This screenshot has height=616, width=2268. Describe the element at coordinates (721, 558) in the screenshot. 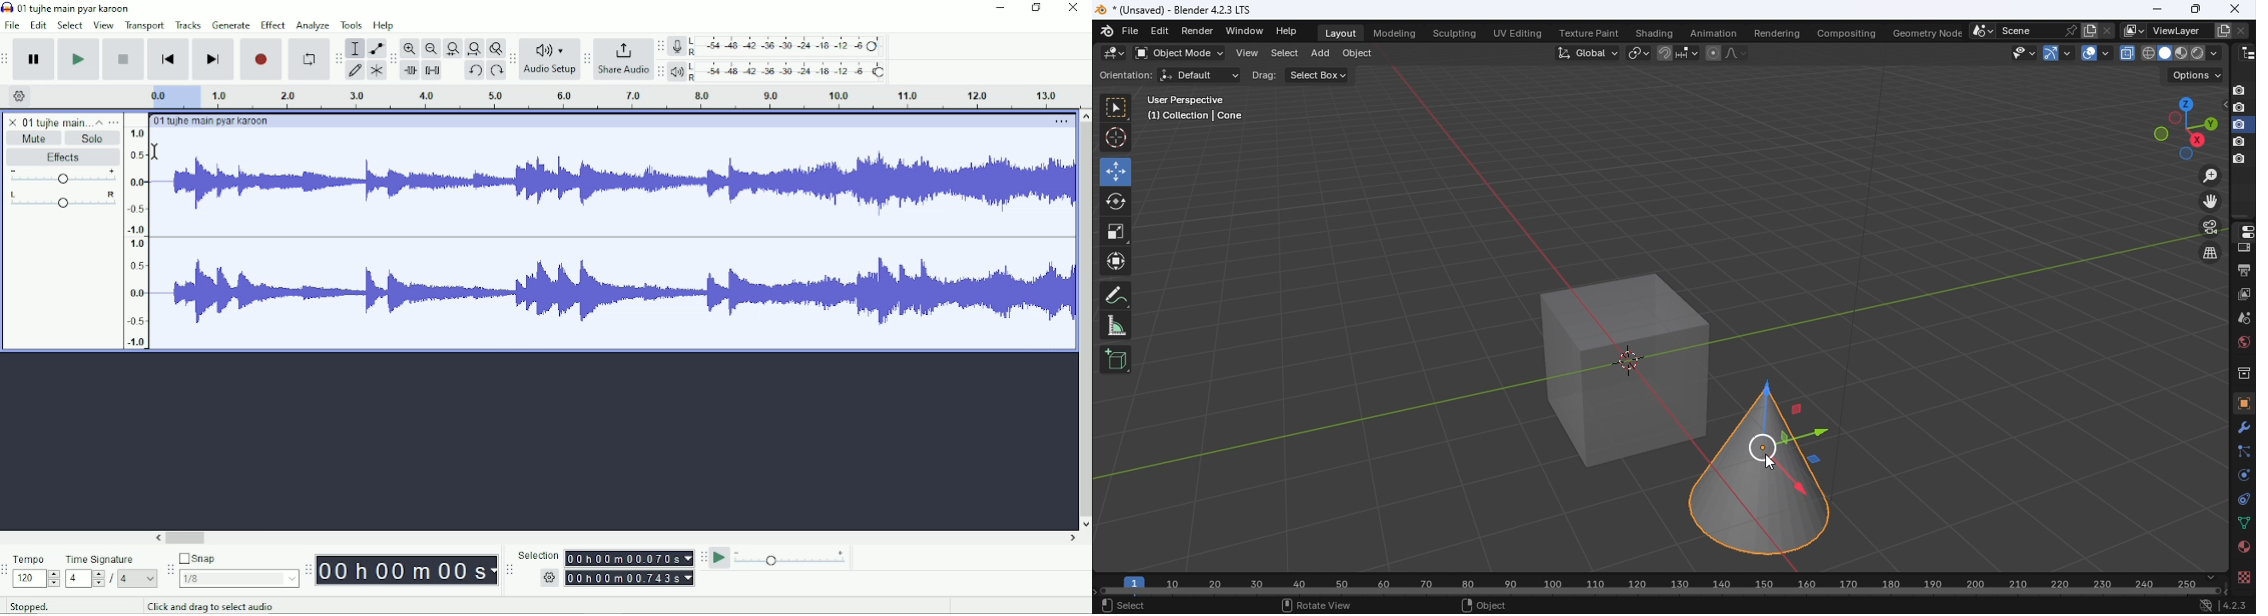

I see `Play-at-speed` at that location.